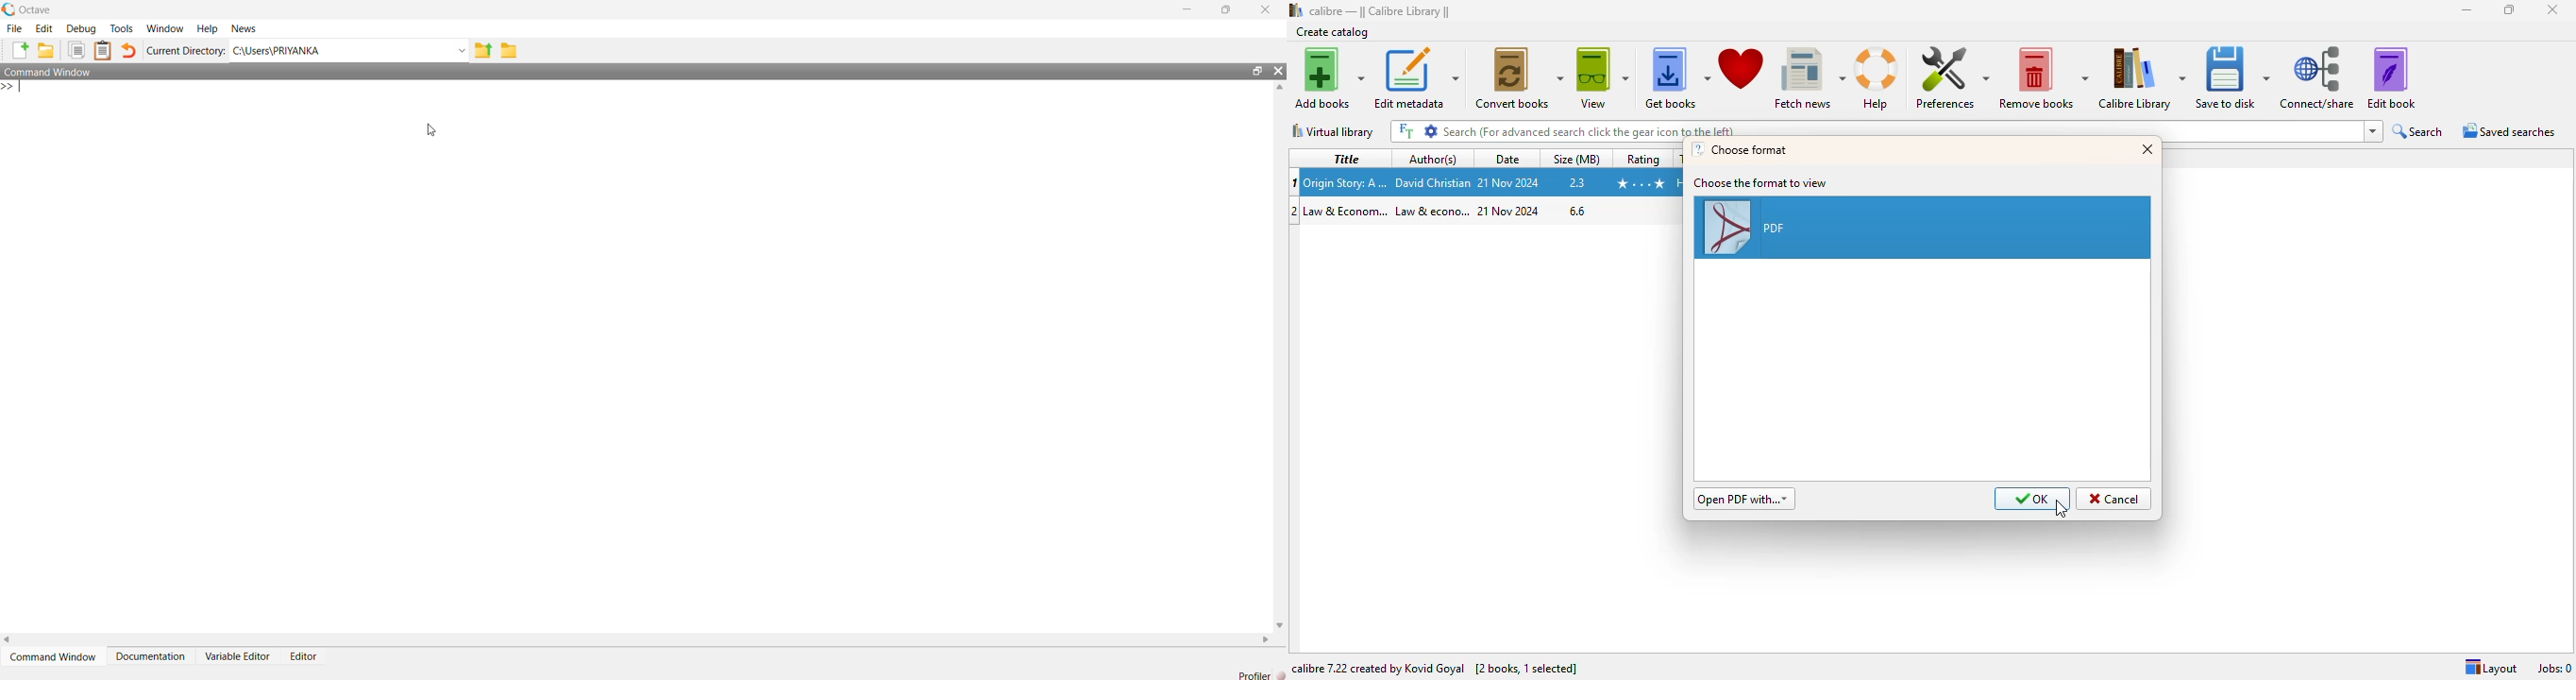  Describe the element at coordinates (1328, 77) in the screenshot. I see `add books` at that location.